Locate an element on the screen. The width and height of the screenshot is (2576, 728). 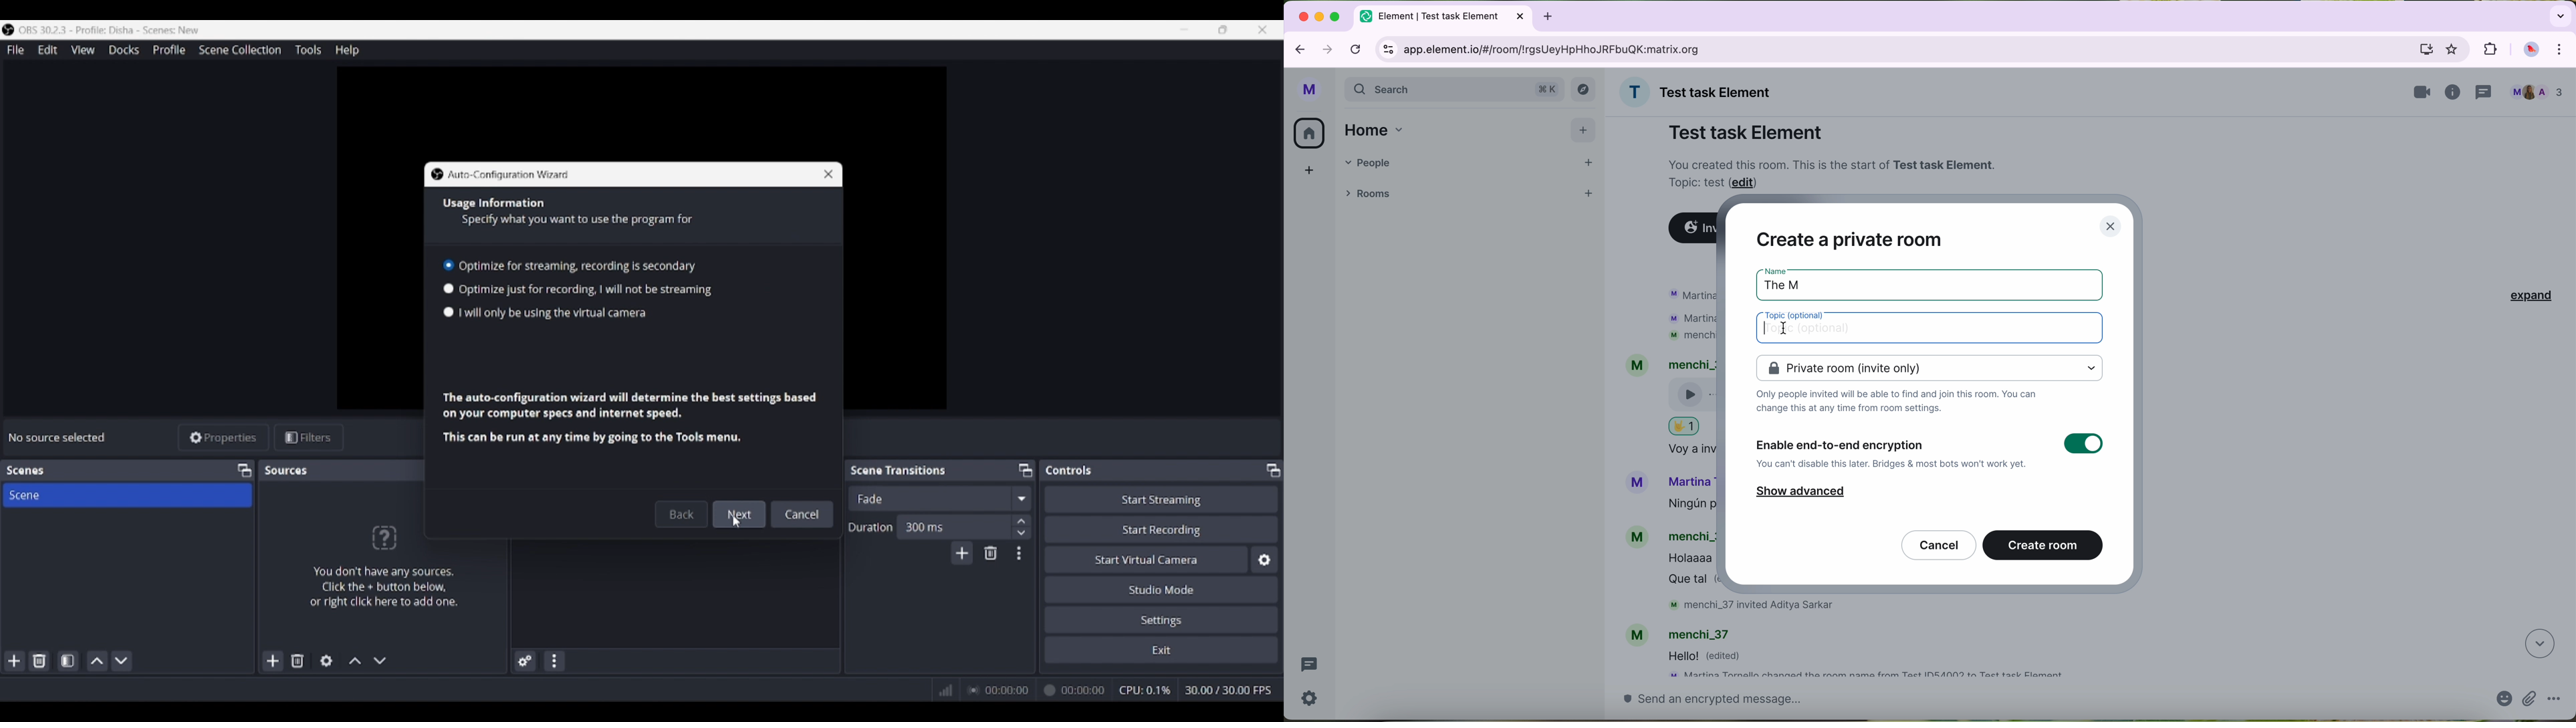
settings is located at coordinates (1313, 699).